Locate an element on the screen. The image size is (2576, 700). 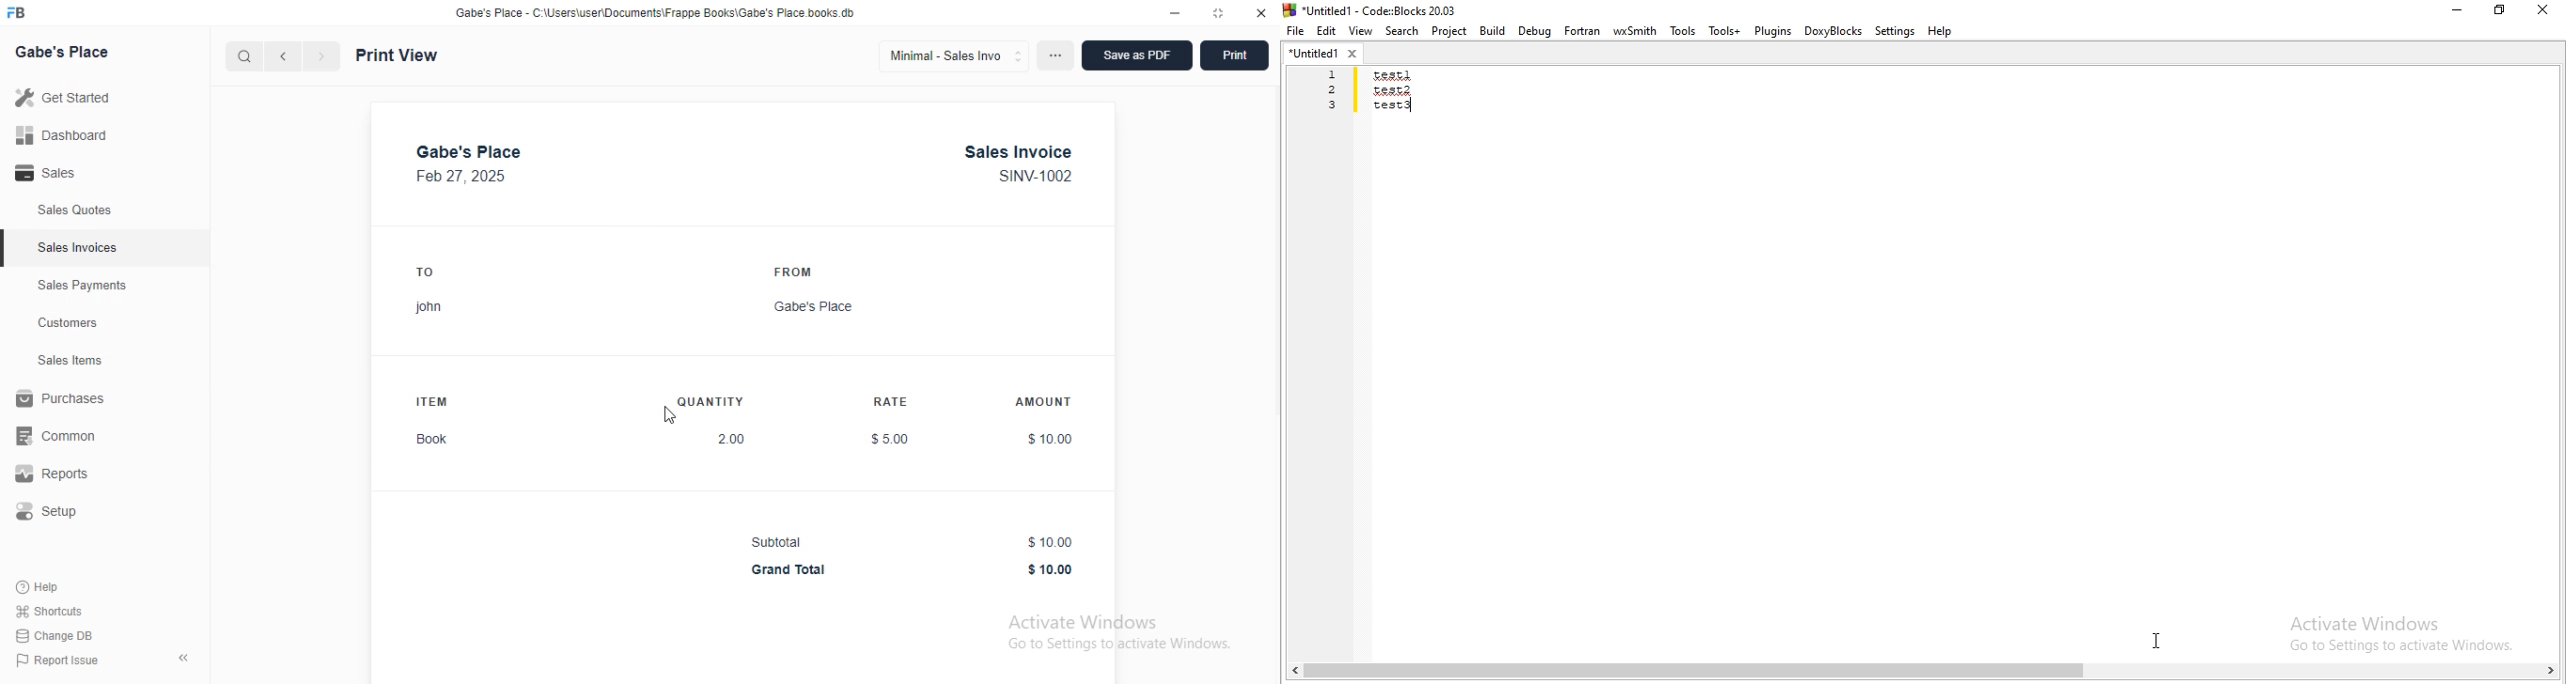
Project  is located at coordinates (1450, 32).